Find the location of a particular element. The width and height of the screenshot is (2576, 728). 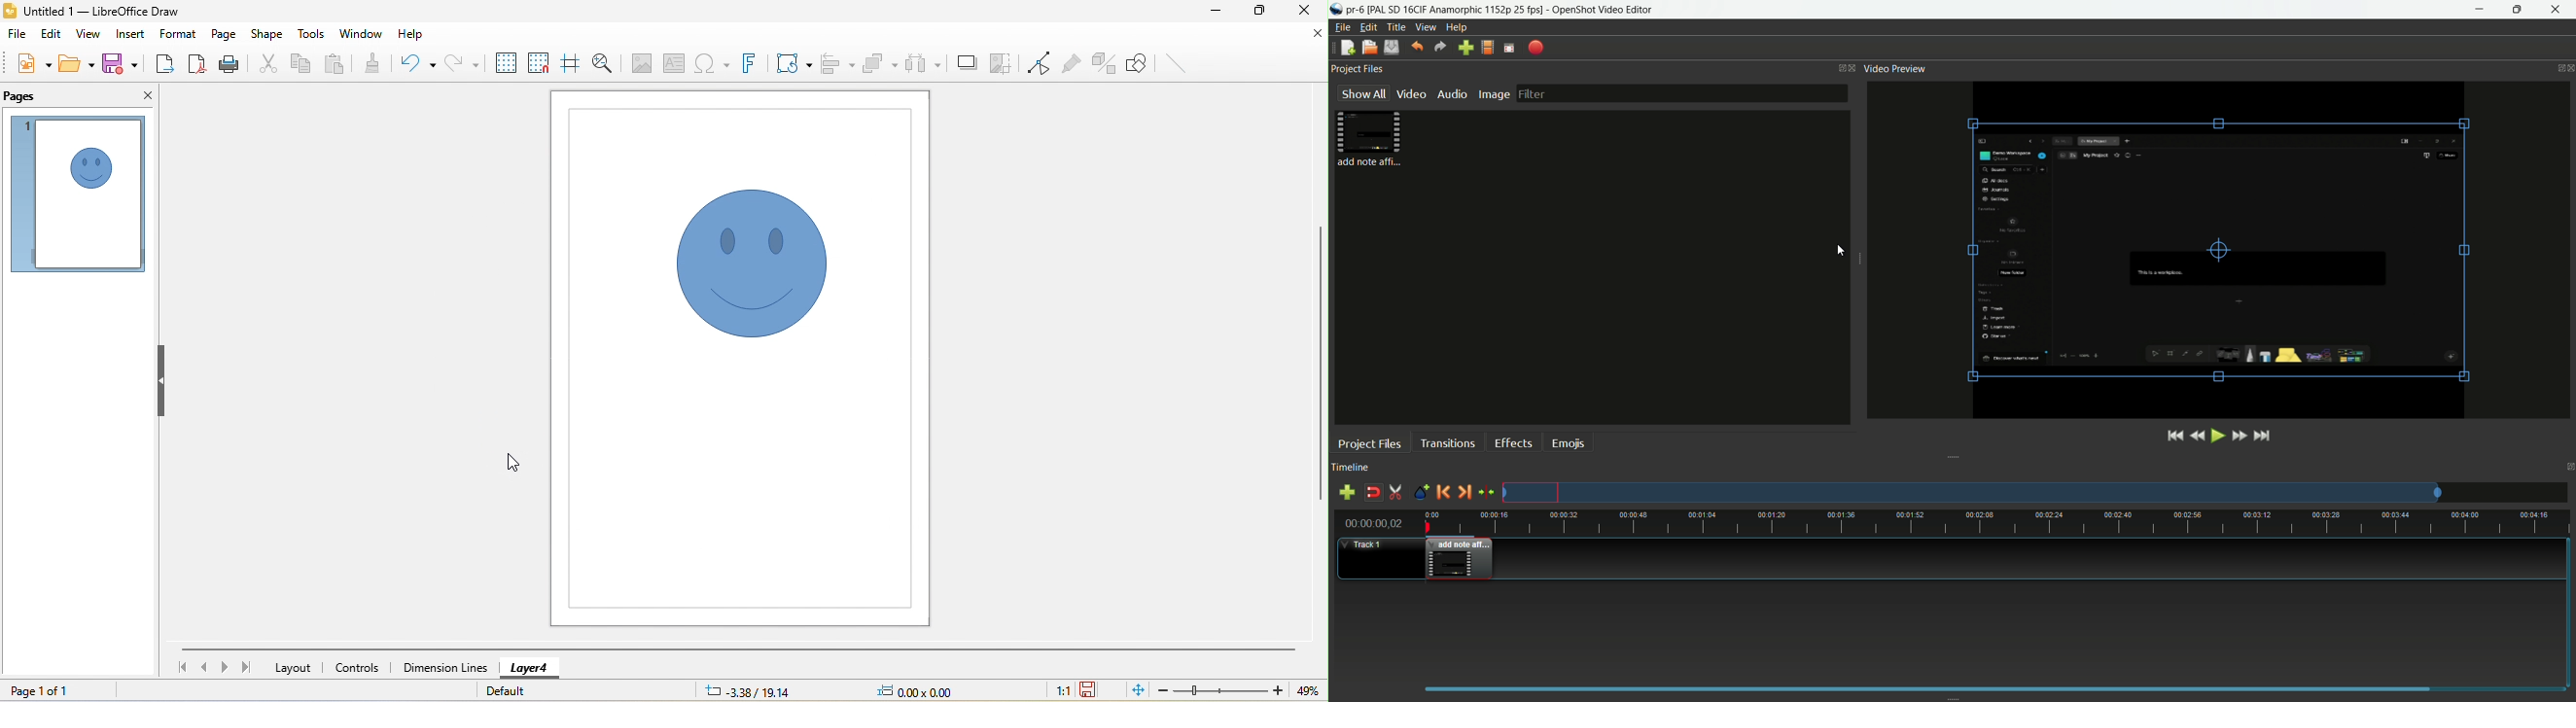

close is located at coordinates (145, 98).